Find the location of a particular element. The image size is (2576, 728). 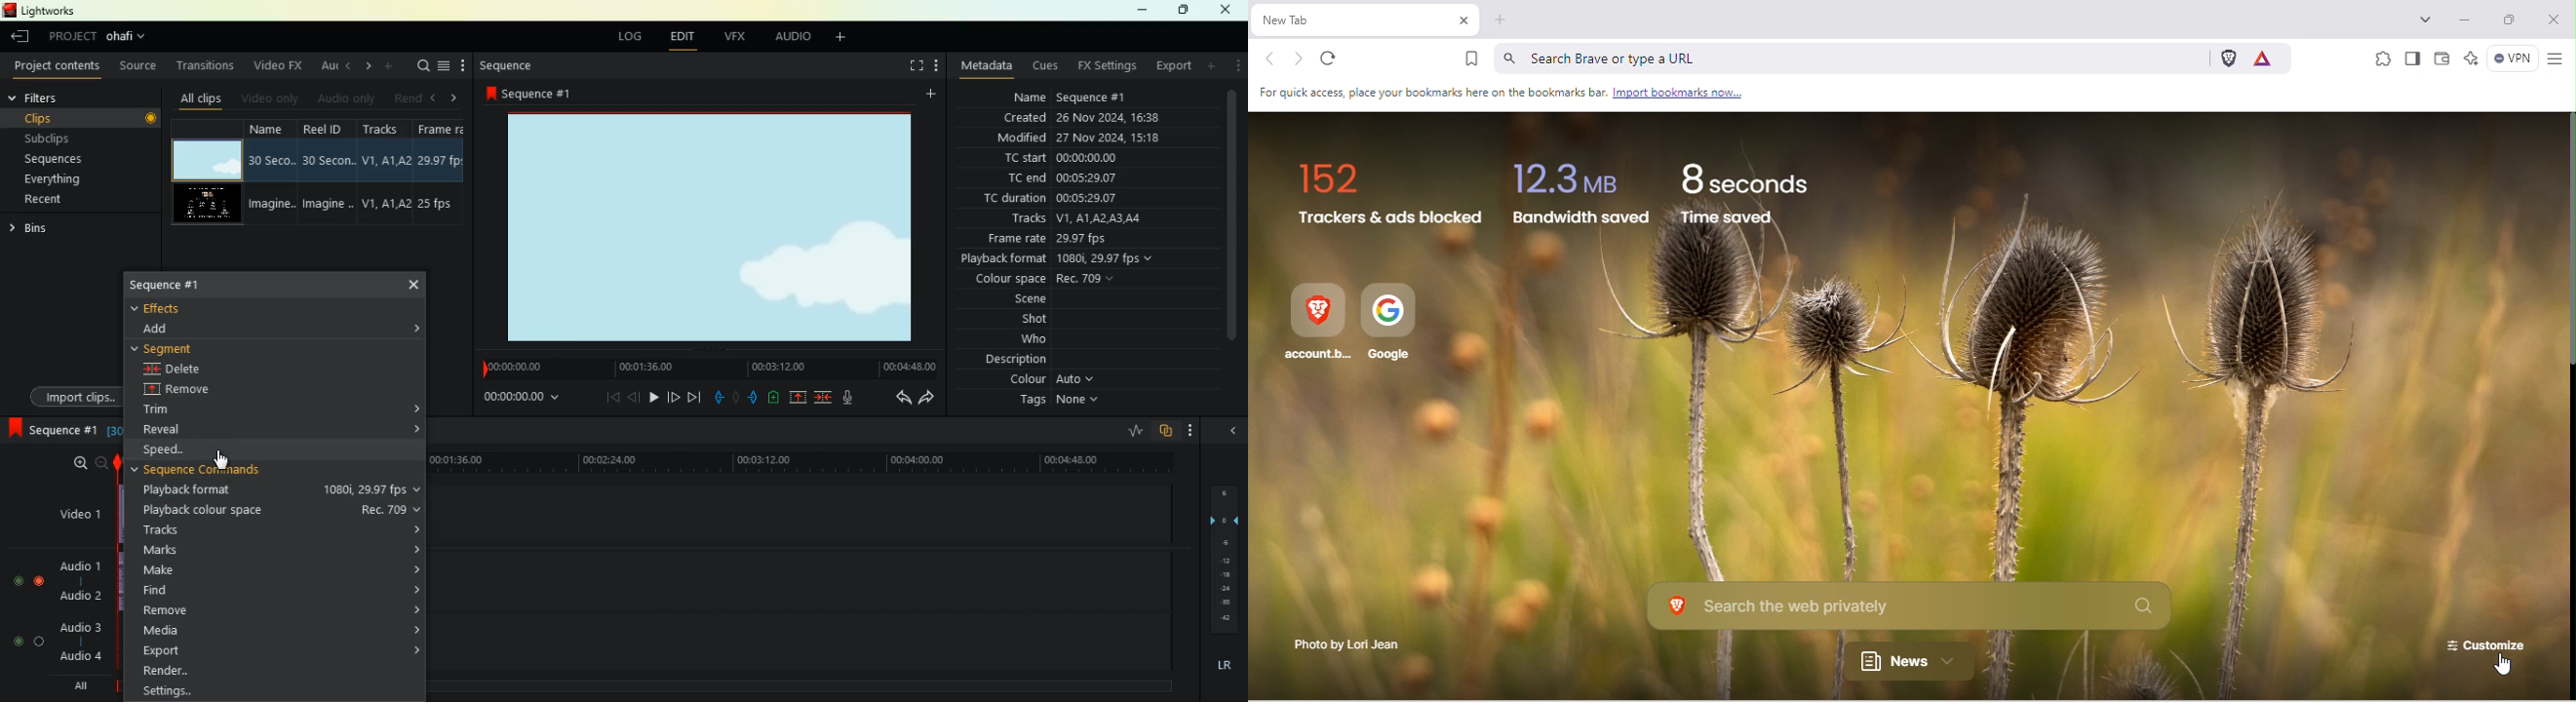

export is located at coordinates (1173, 66).